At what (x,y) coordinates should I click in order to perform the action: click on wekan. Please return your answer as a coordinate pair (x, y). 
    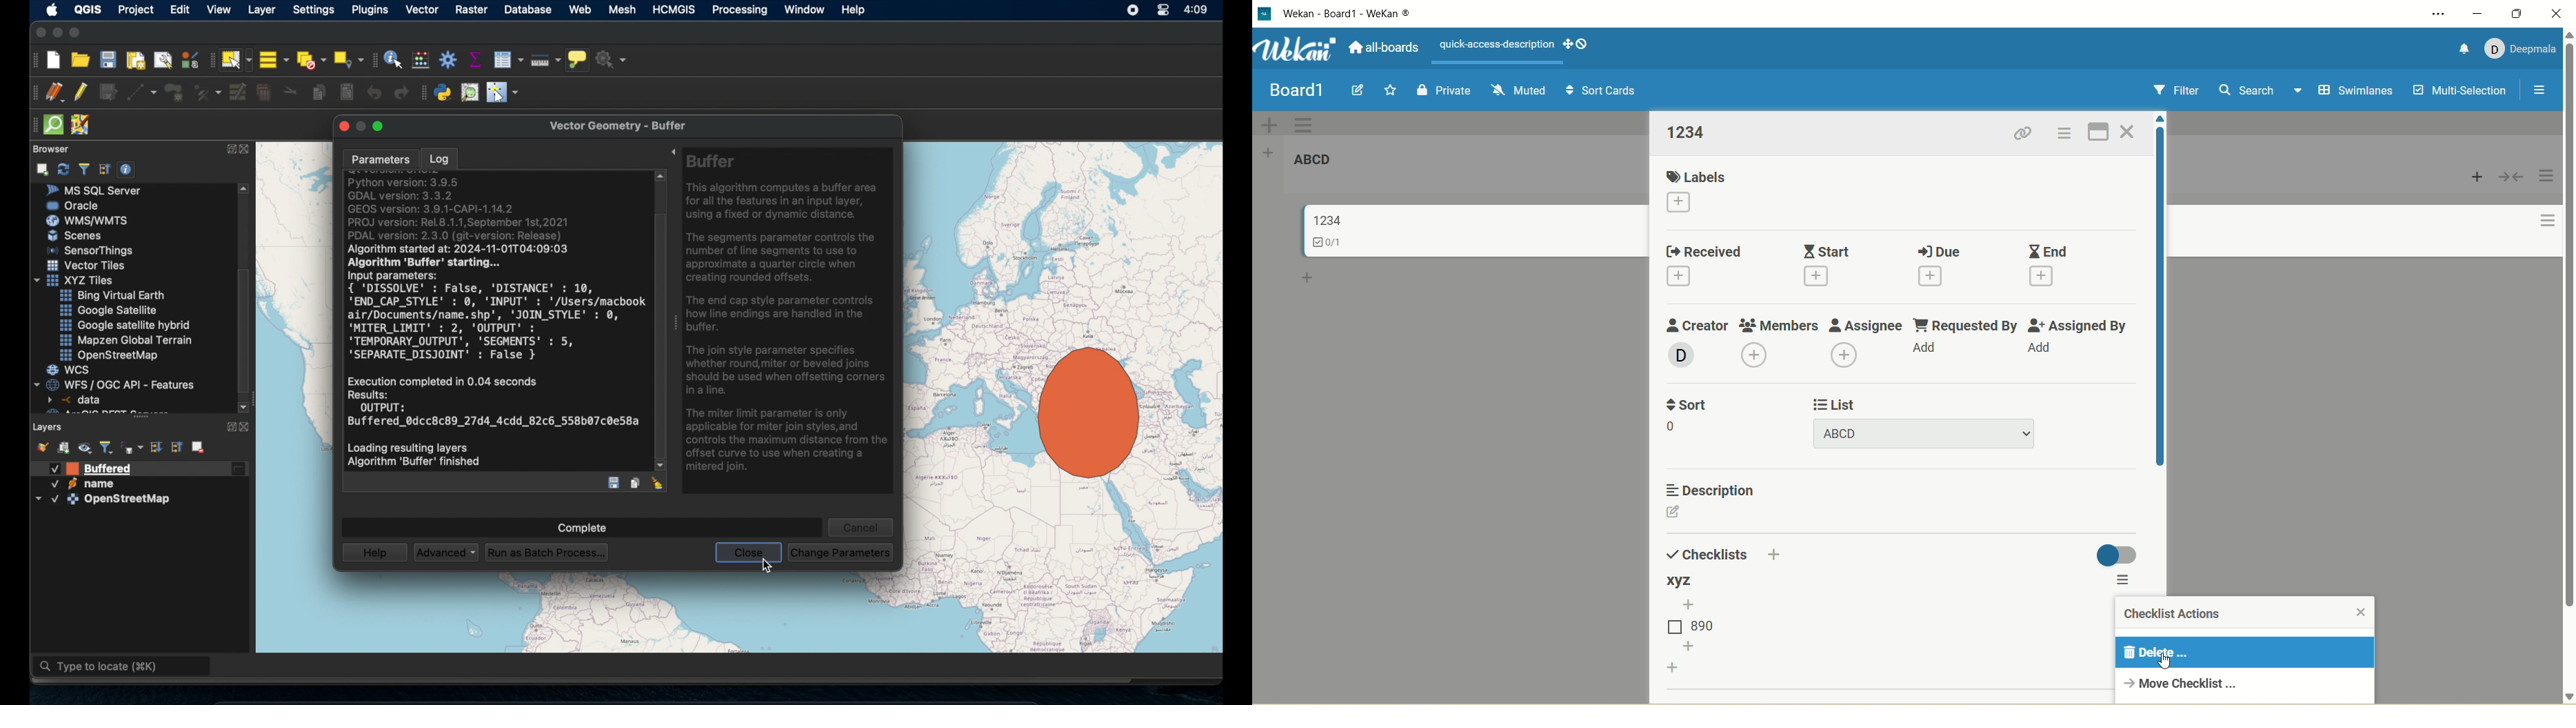
    Looking at the image, I should click on (1296, 50).